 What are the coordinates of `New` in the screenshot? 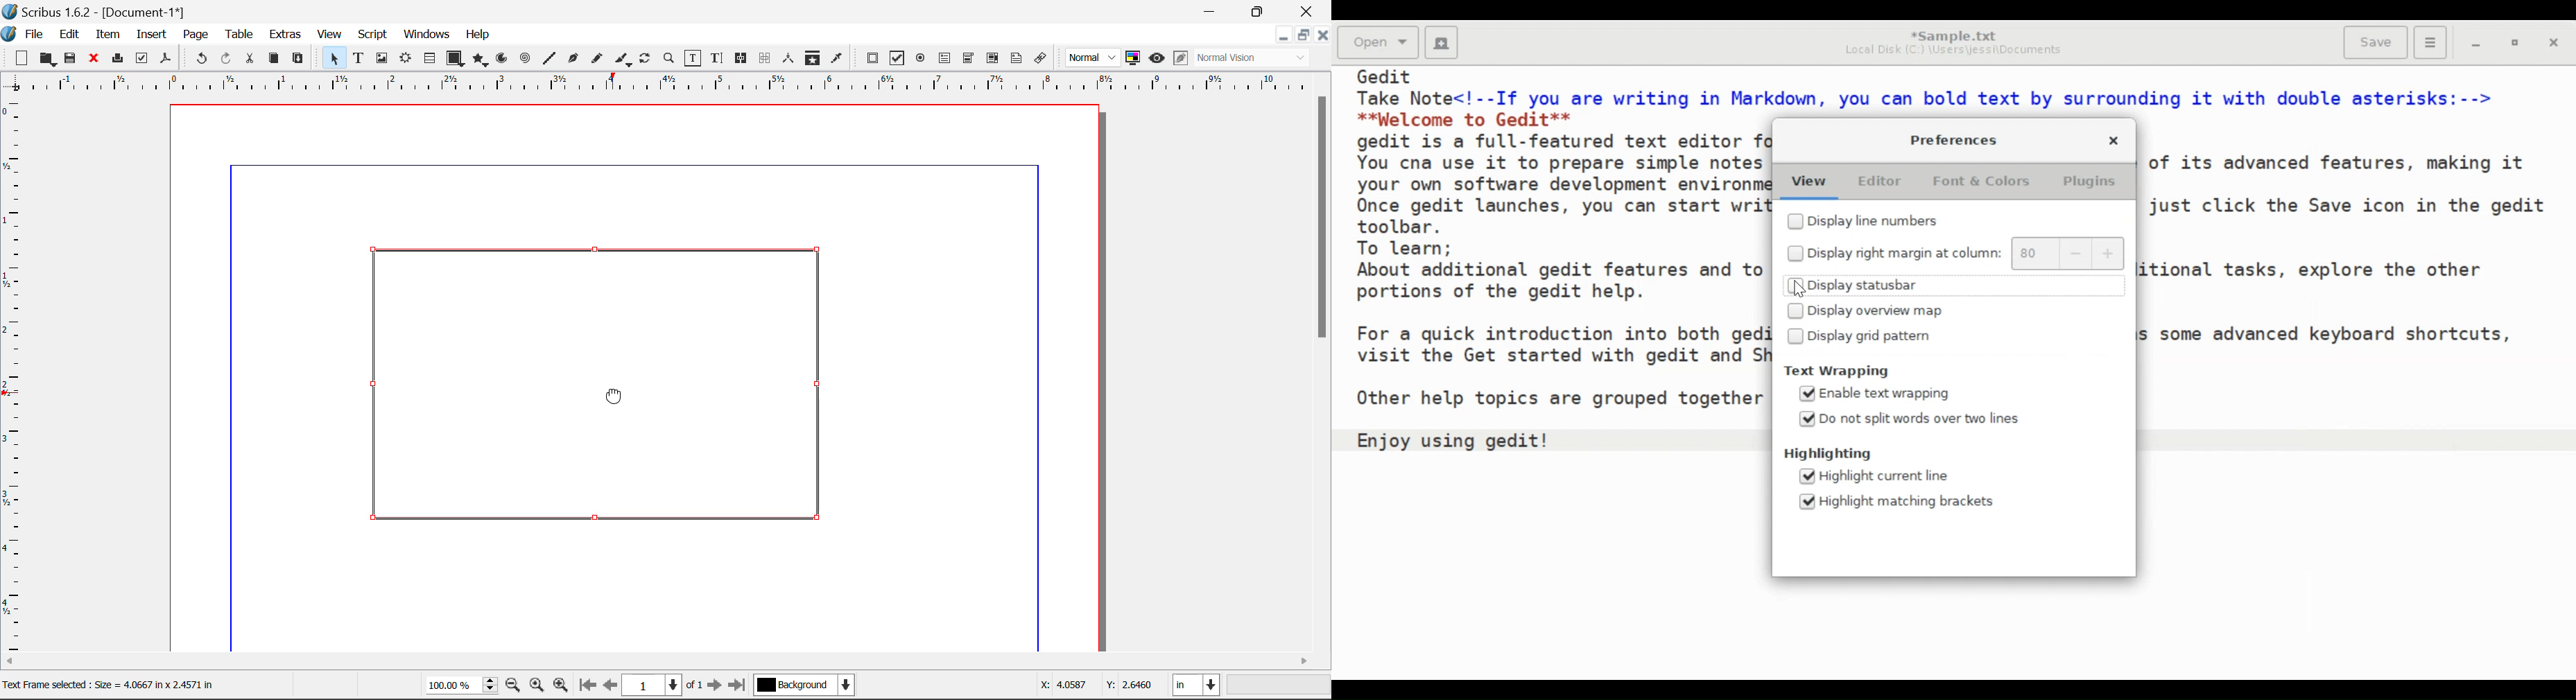 It's located at (20, 58).